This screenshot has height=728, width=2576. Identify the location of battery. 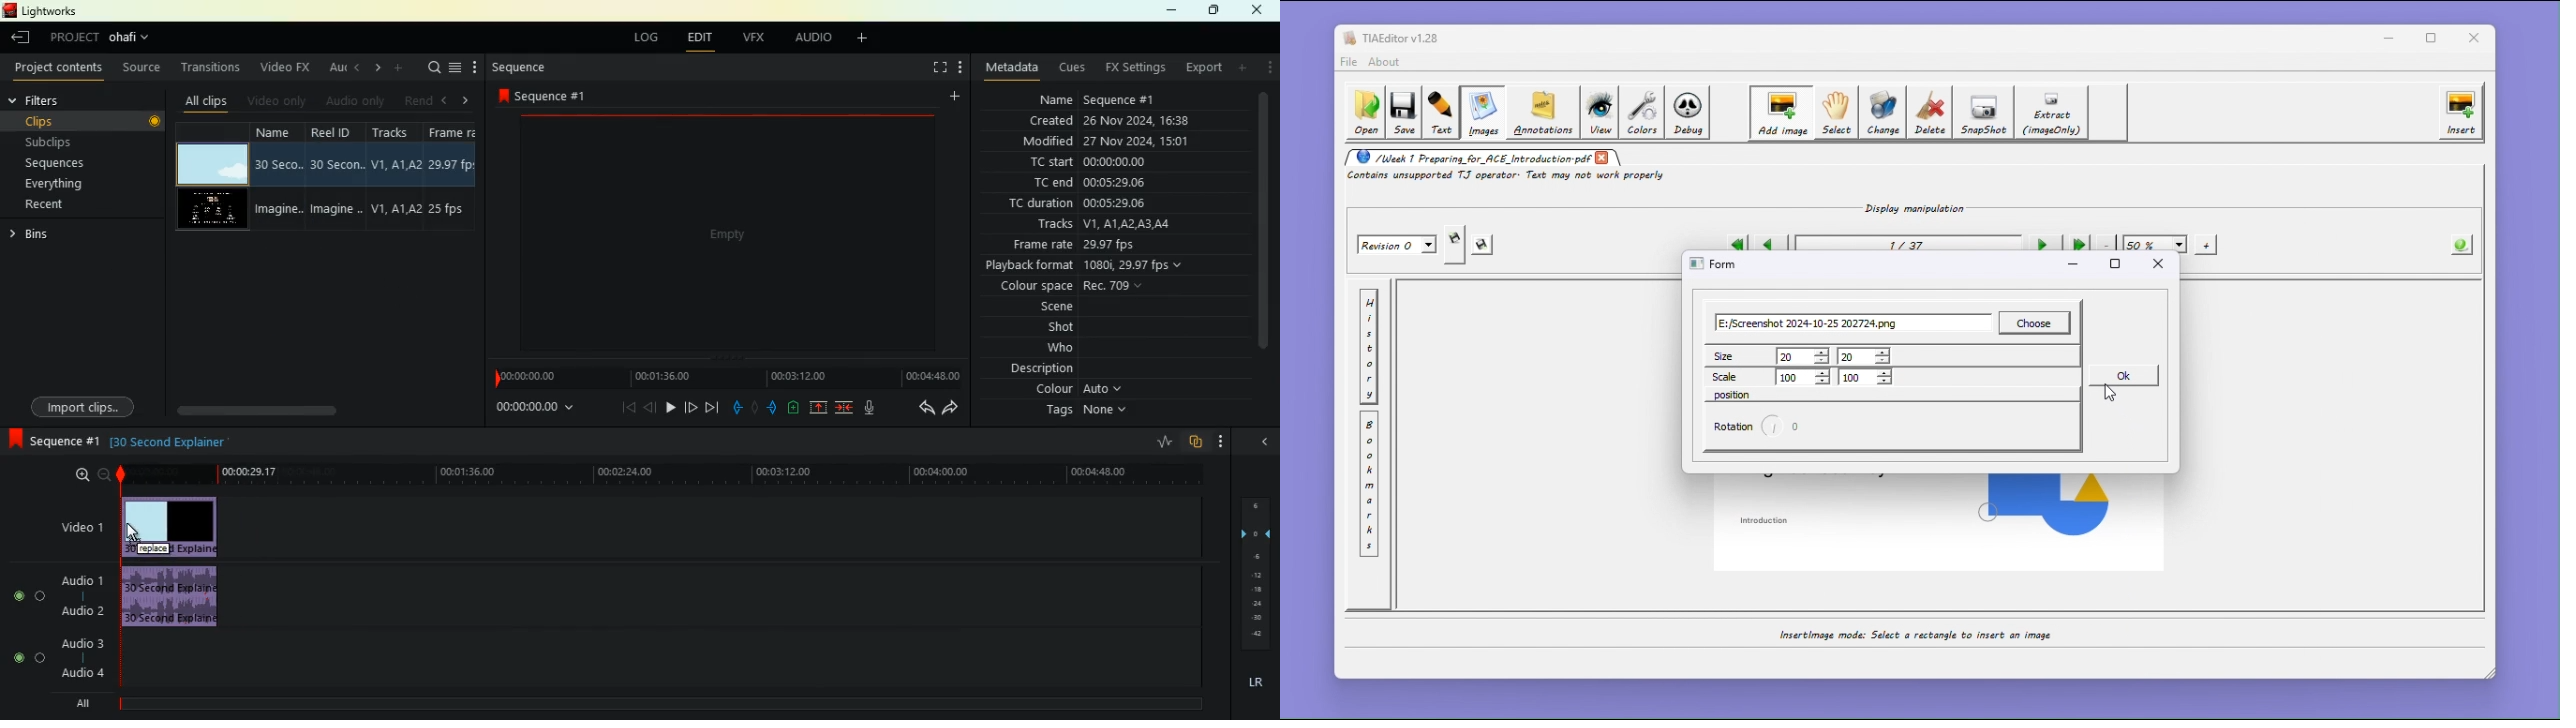
(792, 408).